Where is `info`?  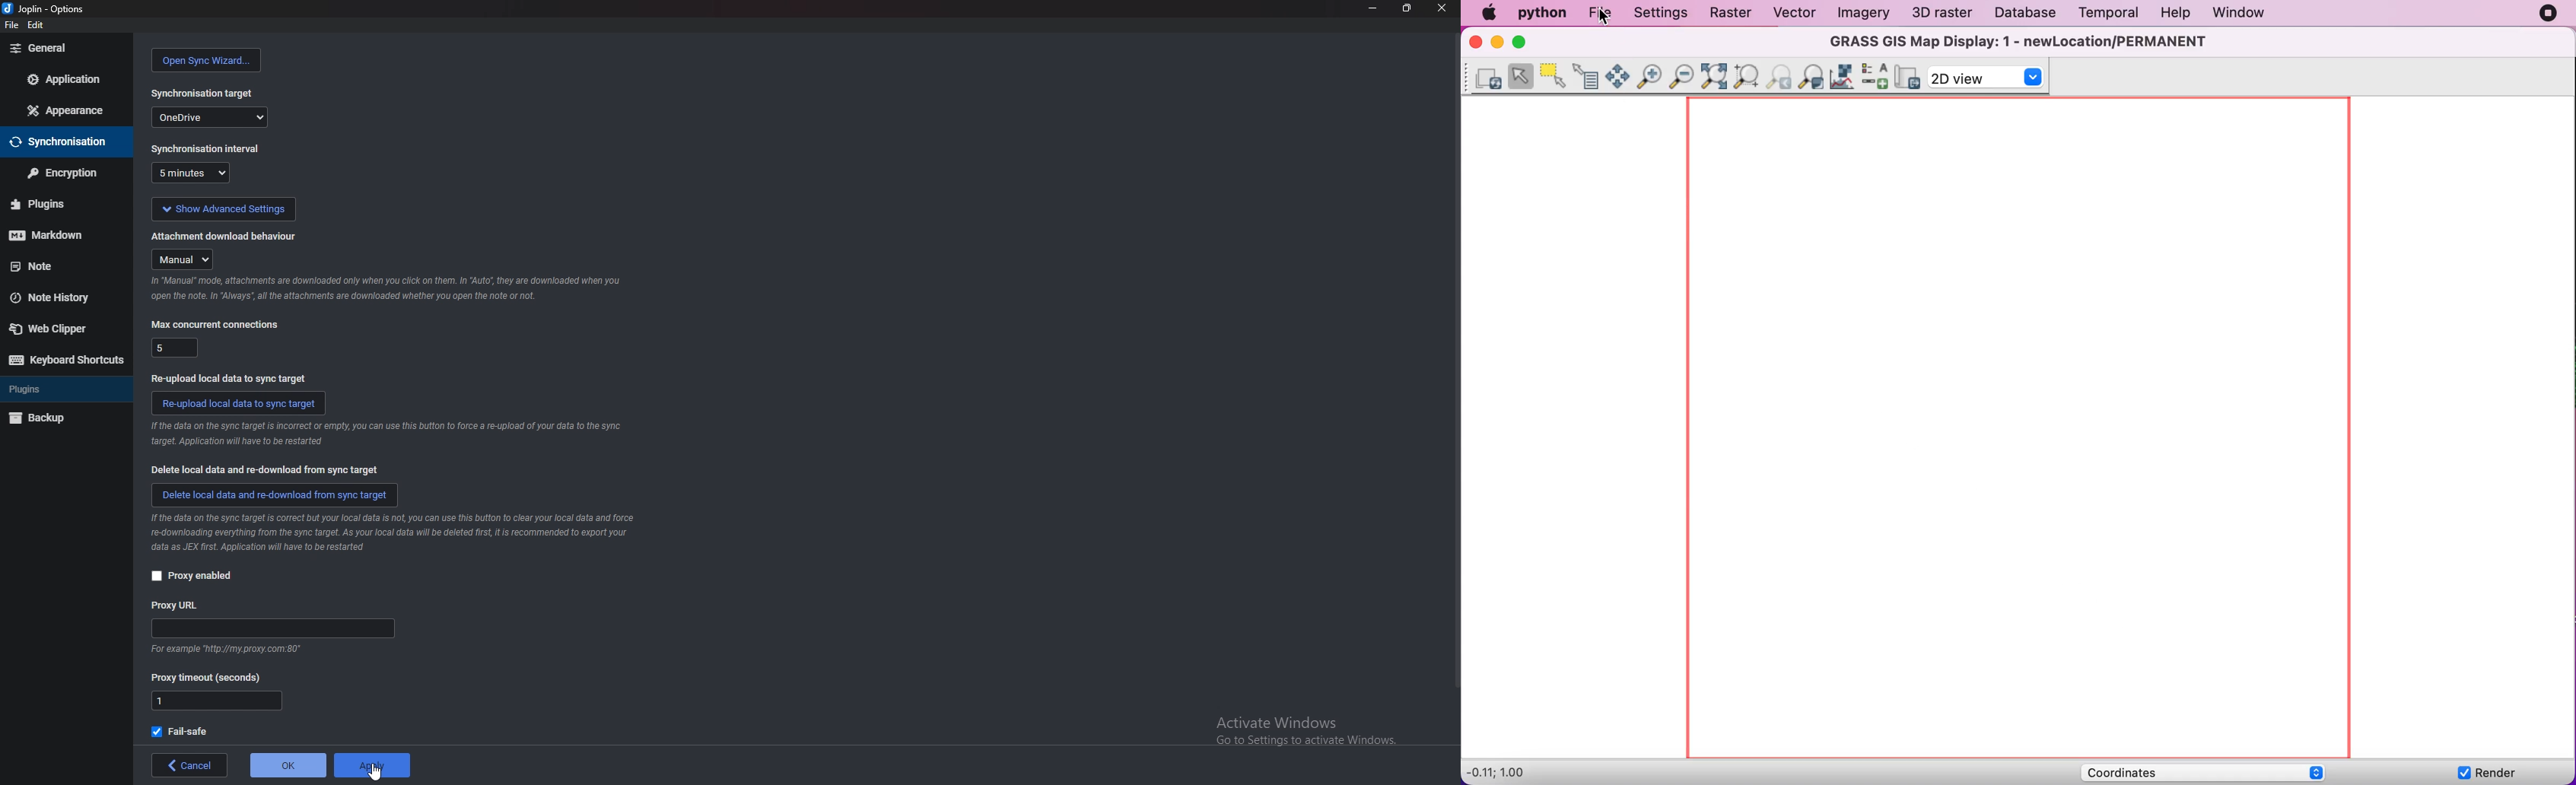 info is located at coordinates (390, 289).